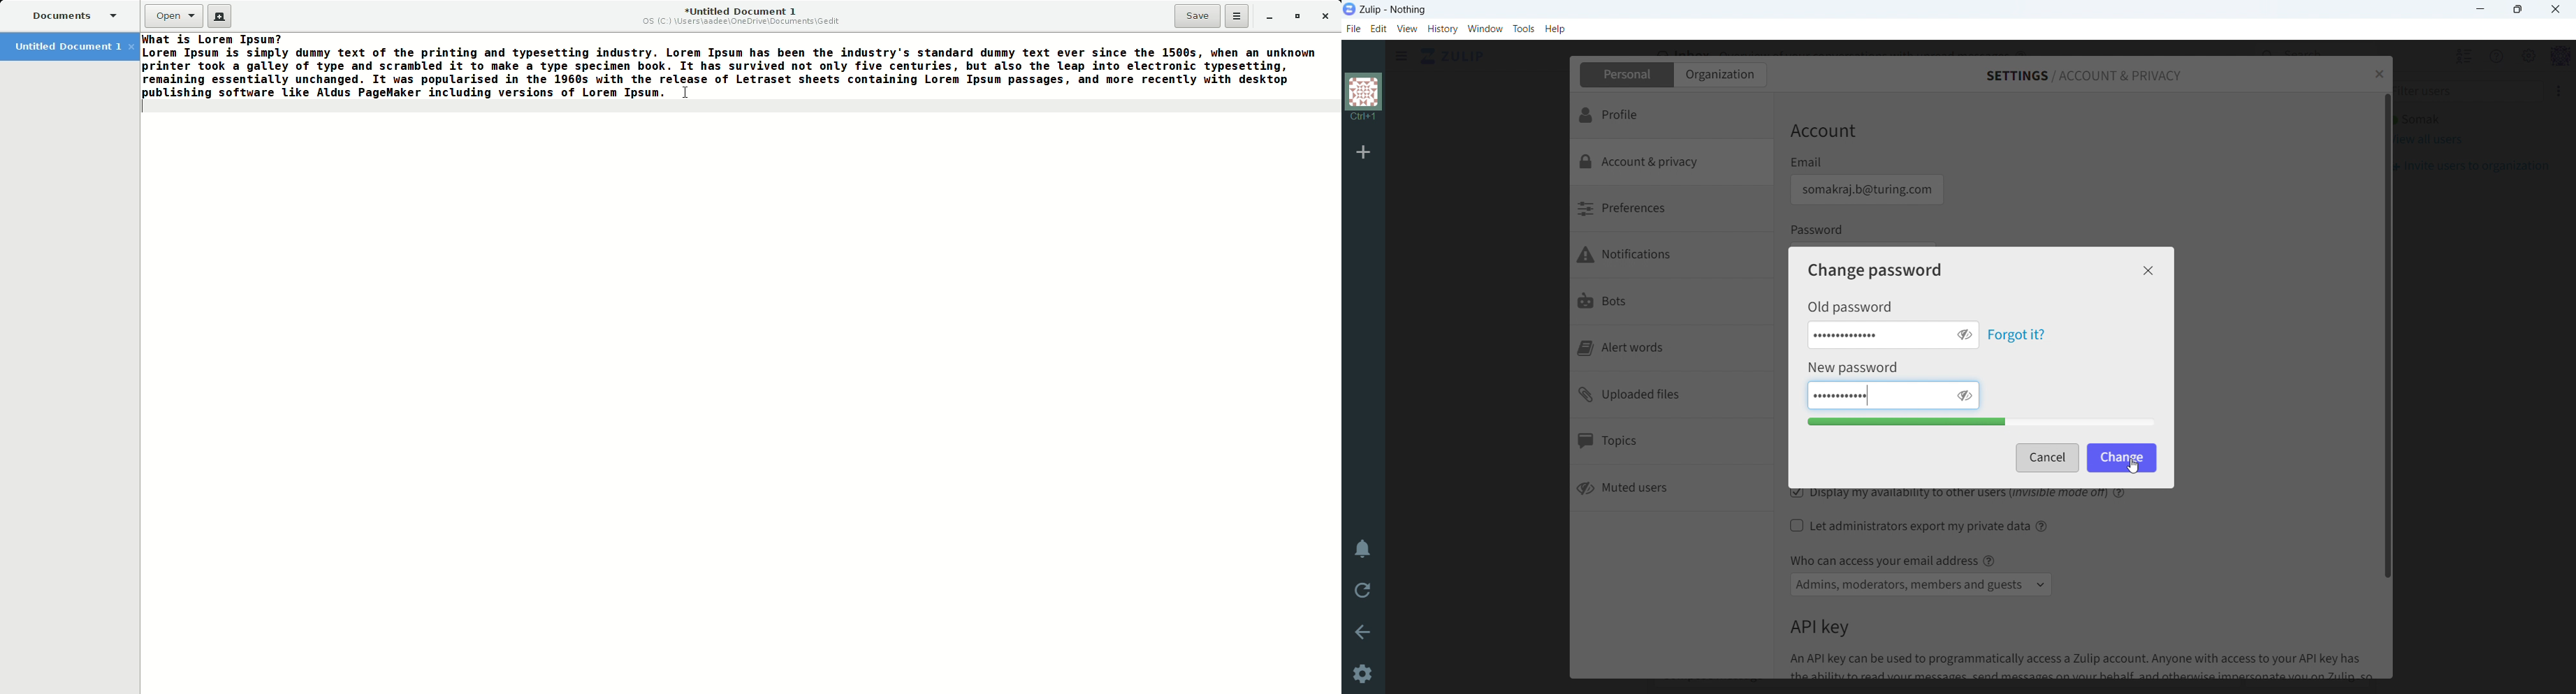 This screenshot has height=700, width=2576. I want to click on organization, so click(1365, 98).